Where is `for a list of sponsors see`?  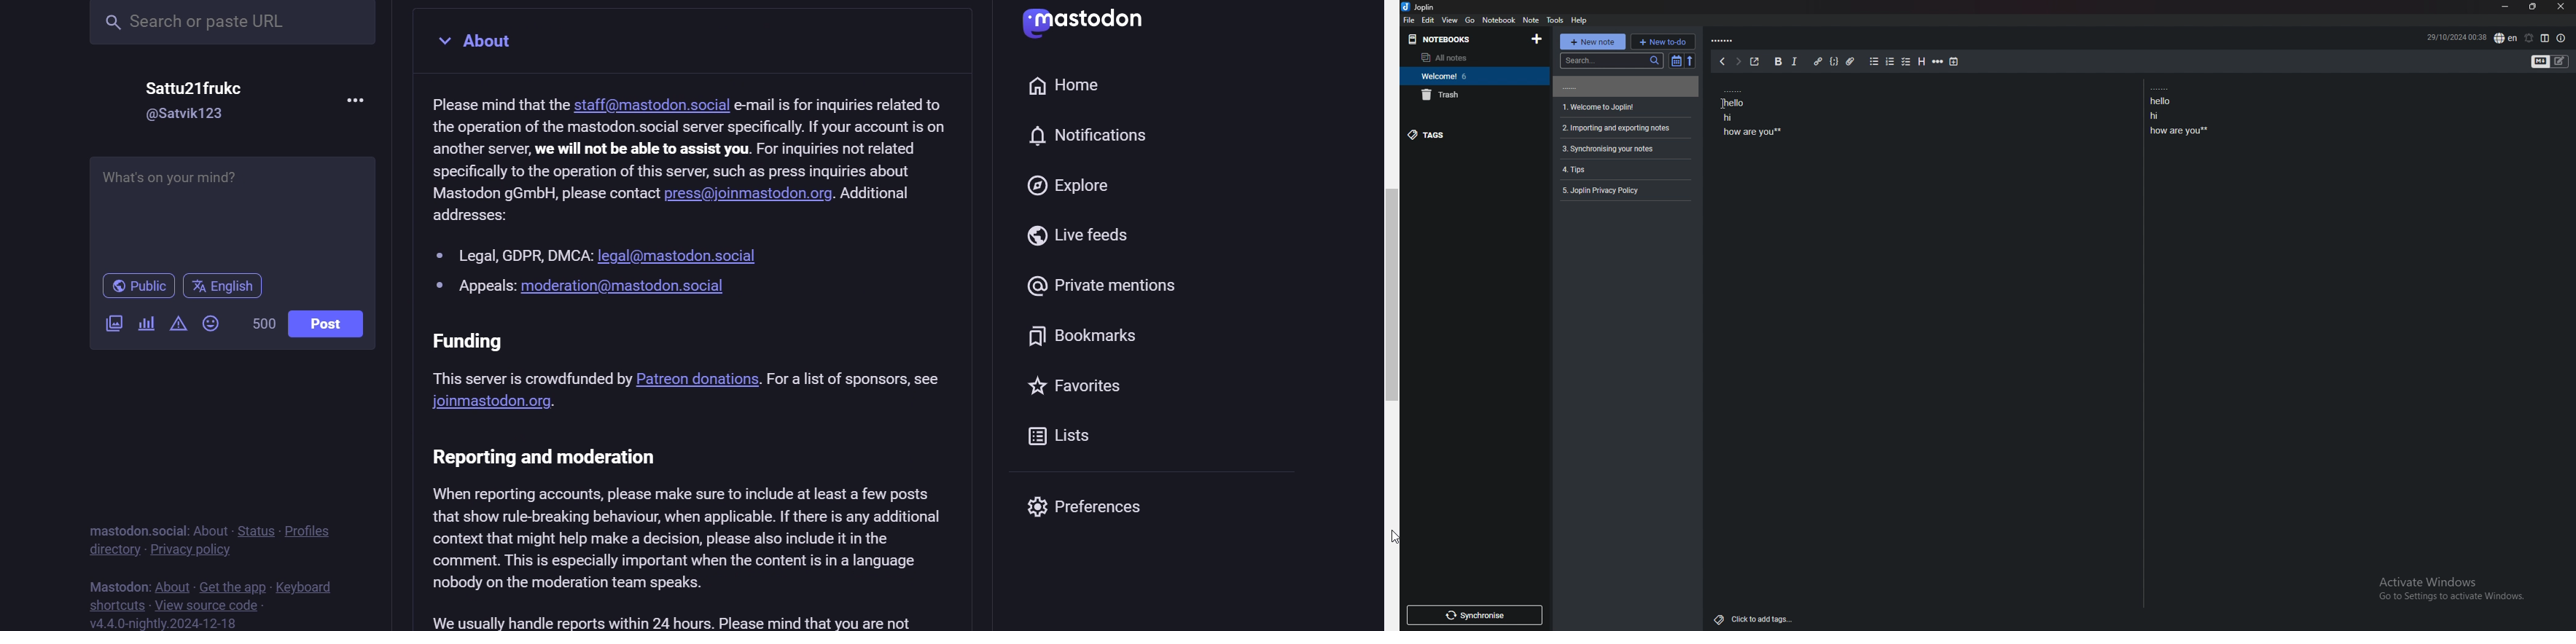 for a list of sponsors see is located at coordinates (861, 379).